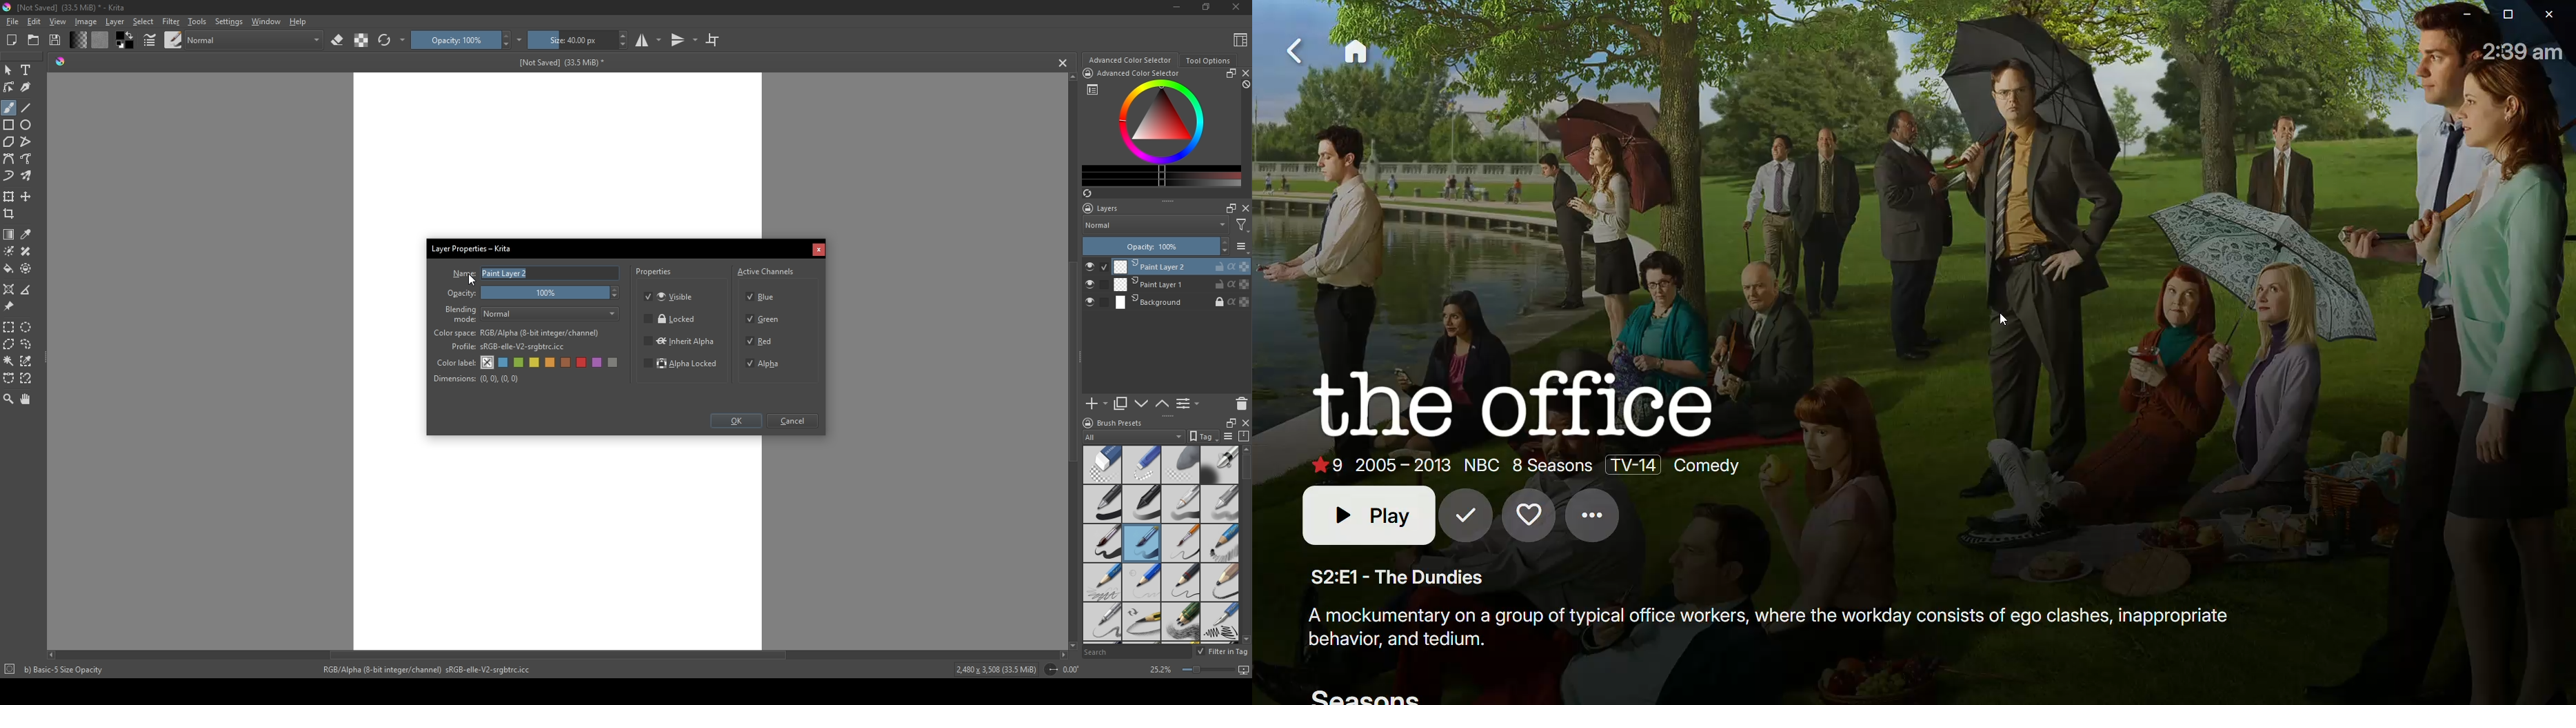 This screenshot has width=2576, height=728. I want to click on zoom, so click(8, 398).